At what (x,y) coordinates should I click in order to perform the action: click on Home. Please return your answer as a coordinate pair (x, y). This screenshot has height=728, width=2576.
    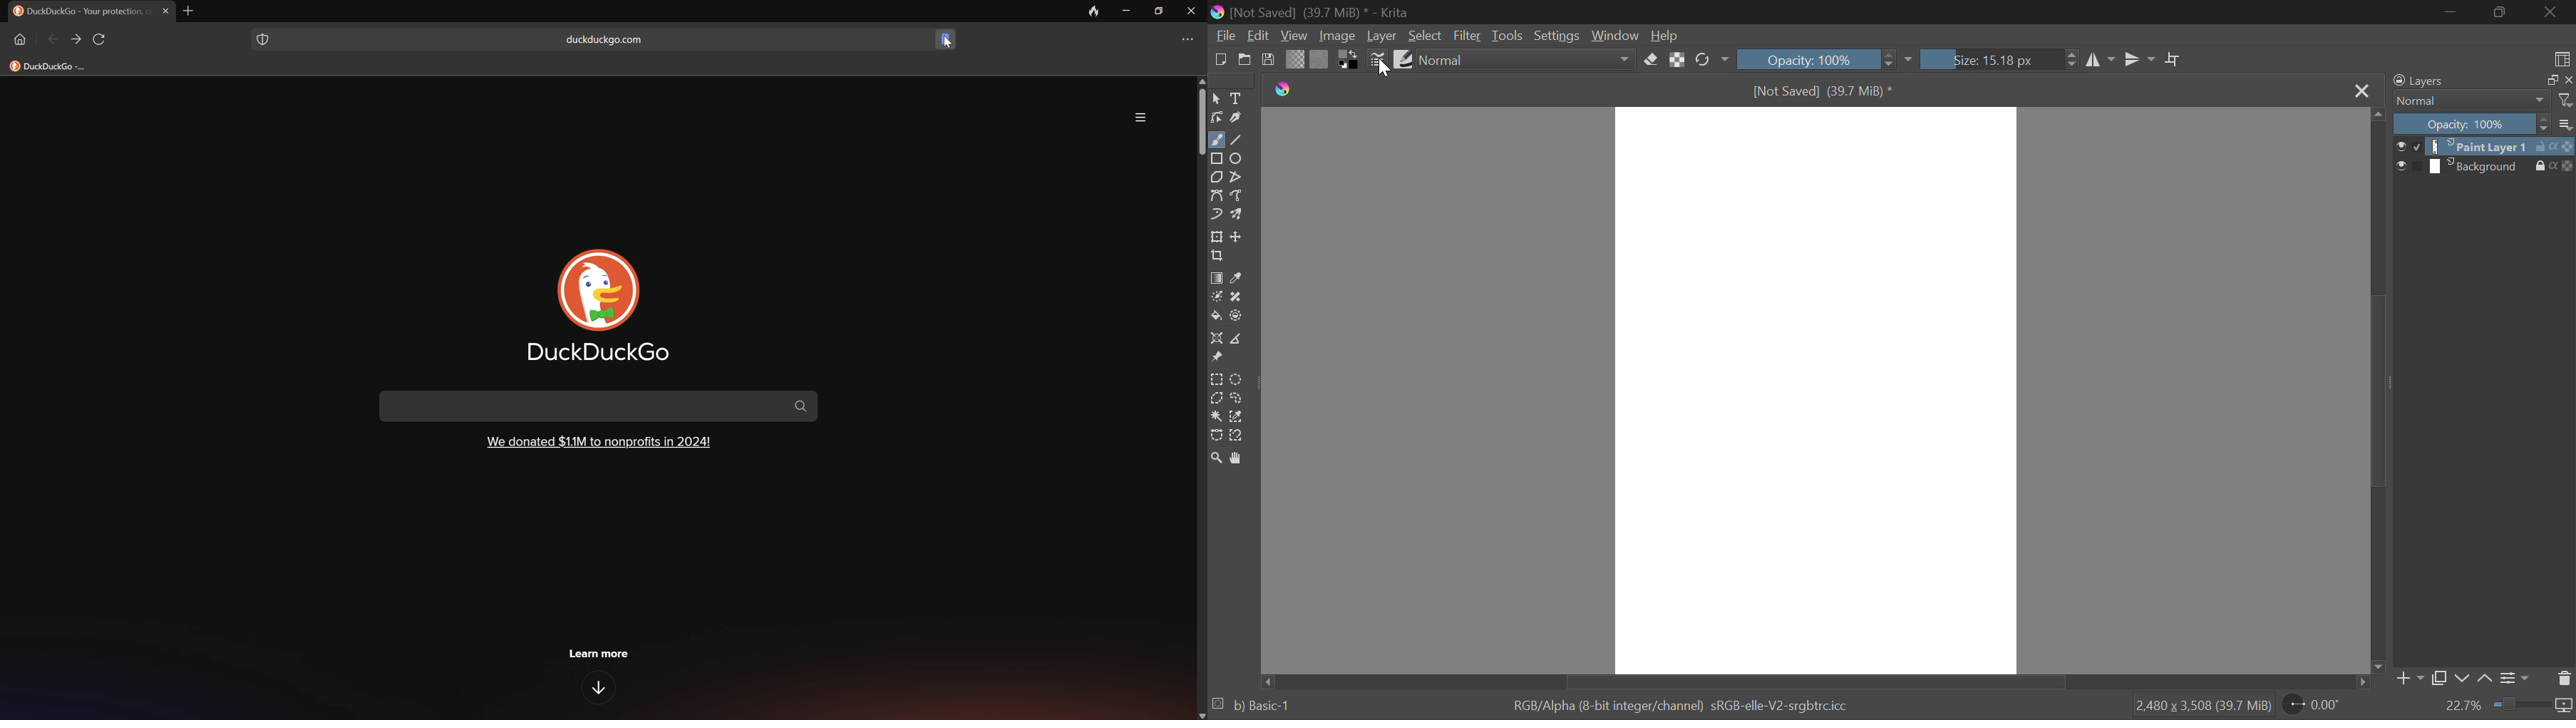
    Looking at the image, I should click on (18, 39).